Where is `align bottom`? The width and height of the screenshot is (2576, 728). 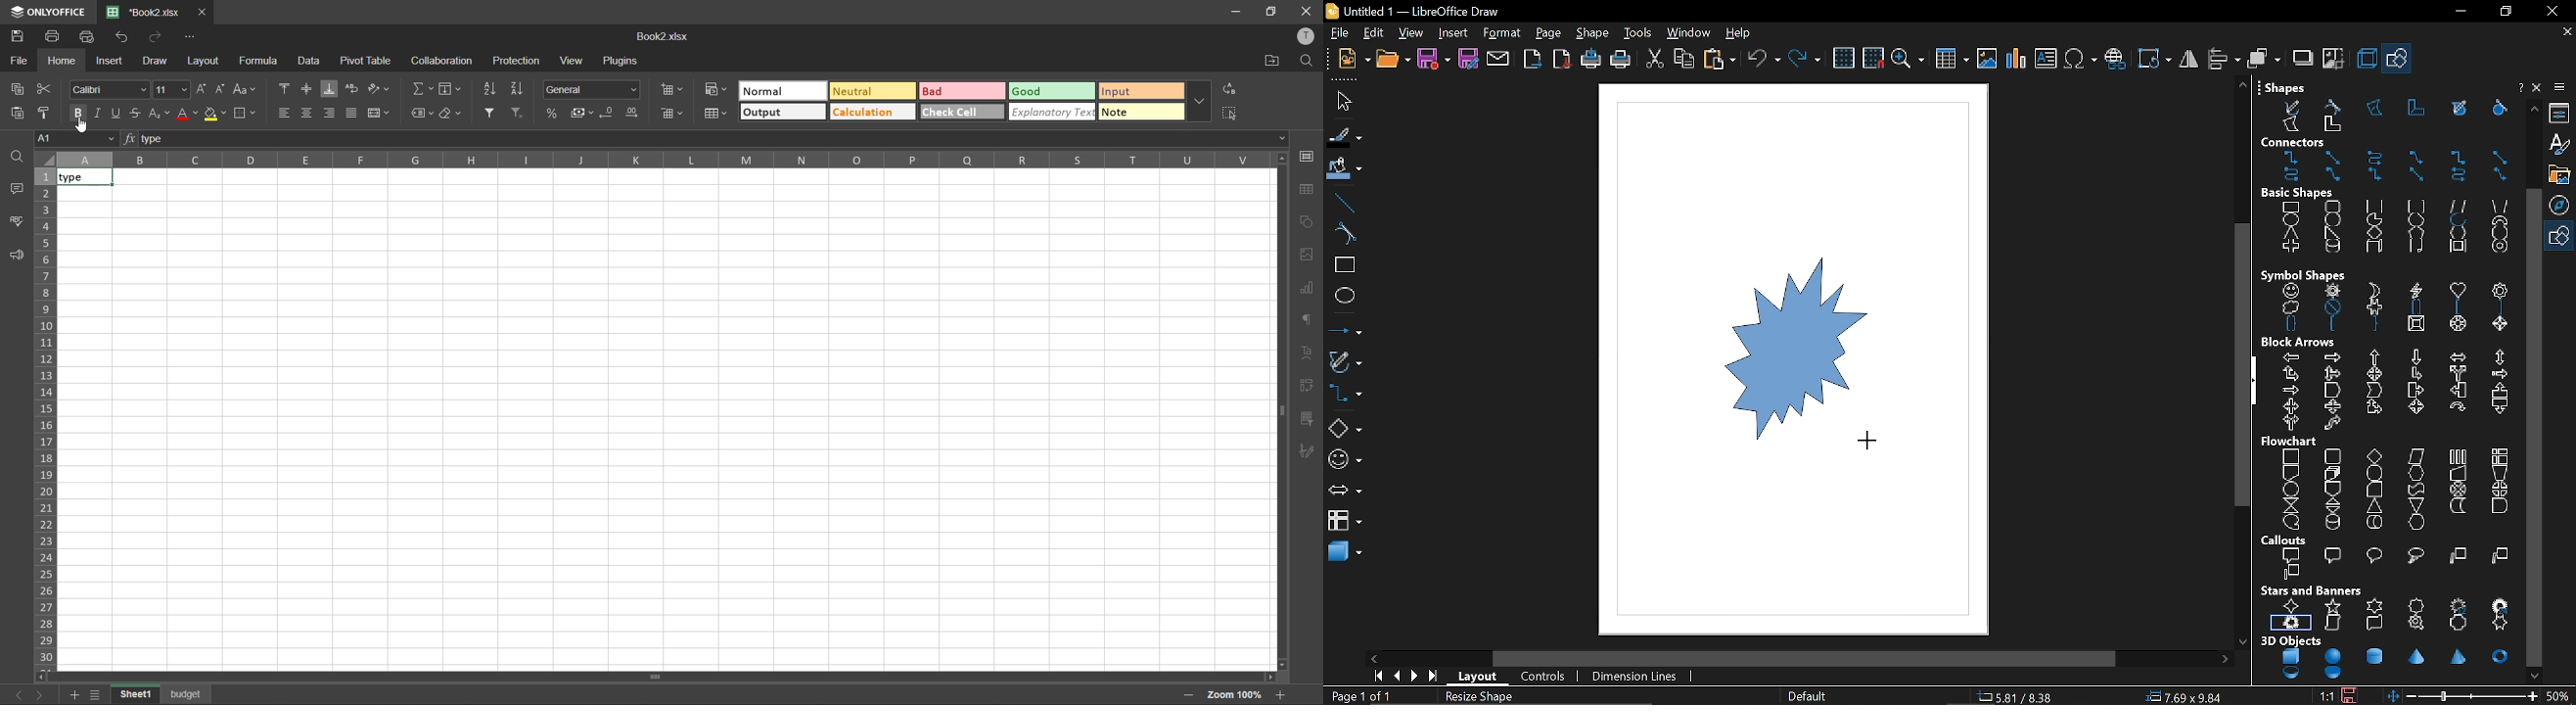
align bottom is located at coordinates (330, 90).